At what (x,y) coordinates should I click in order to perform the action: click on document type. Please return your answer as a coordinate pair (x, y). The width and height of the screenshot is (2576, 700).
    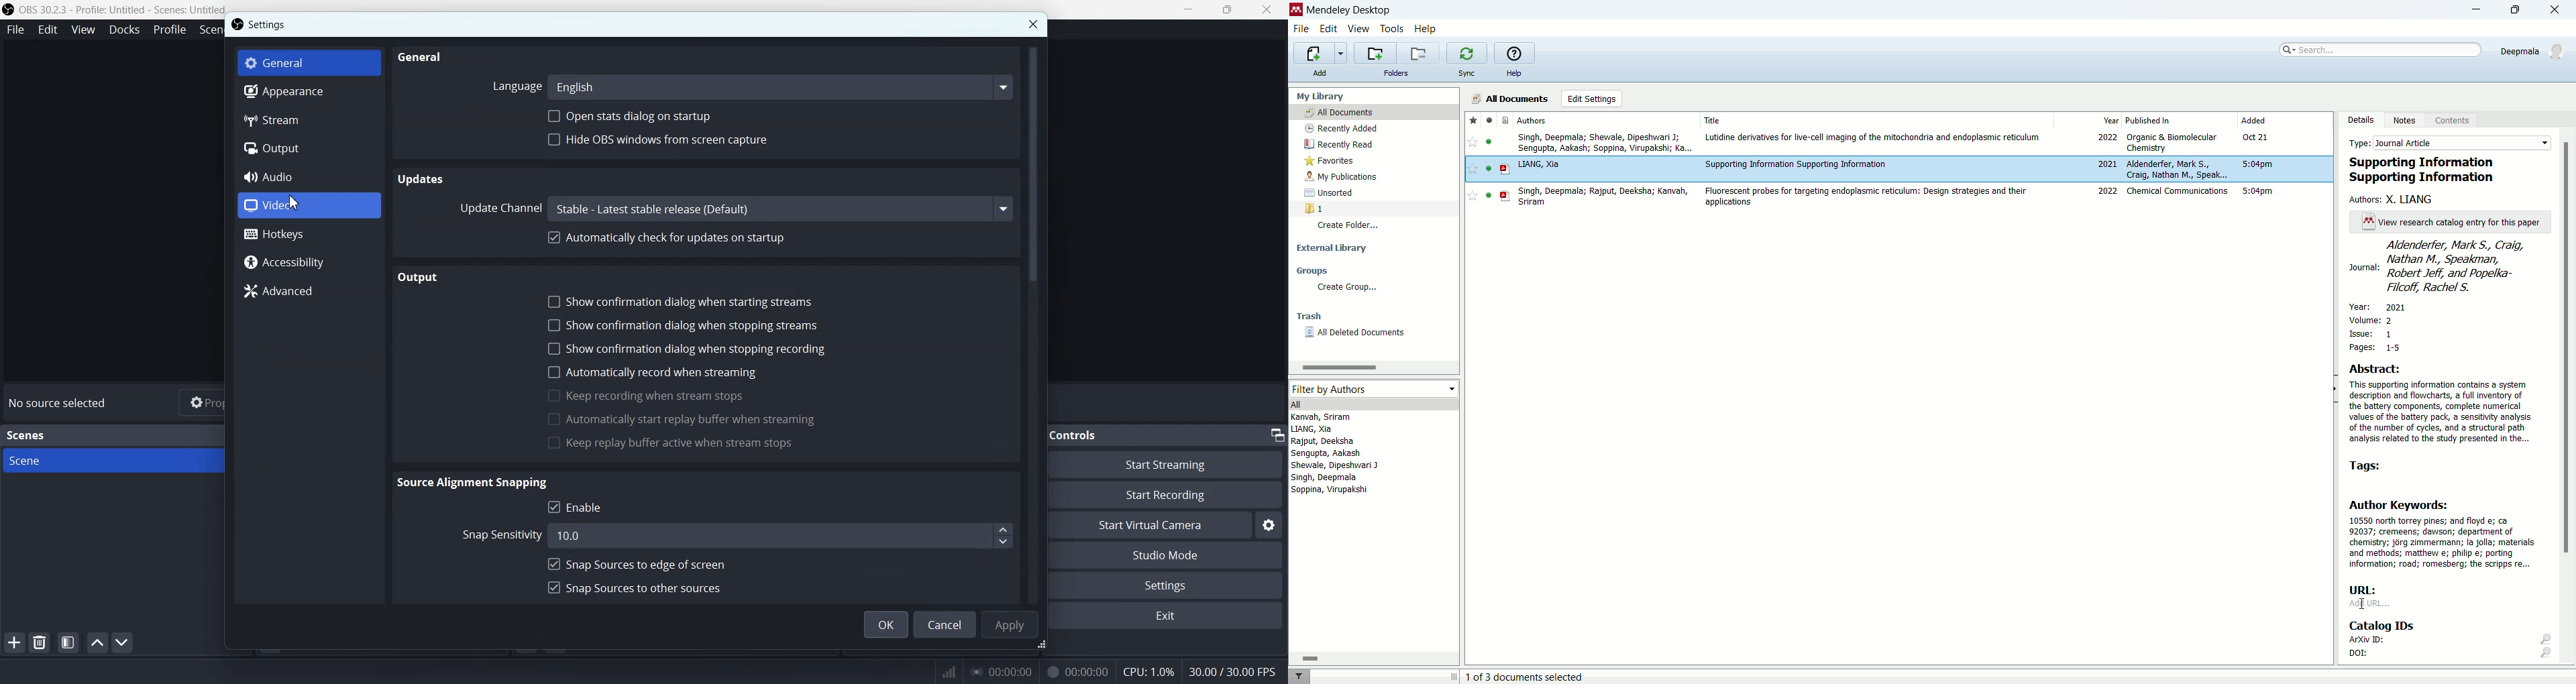
    Looking at the image, I should click on (1505, 119).